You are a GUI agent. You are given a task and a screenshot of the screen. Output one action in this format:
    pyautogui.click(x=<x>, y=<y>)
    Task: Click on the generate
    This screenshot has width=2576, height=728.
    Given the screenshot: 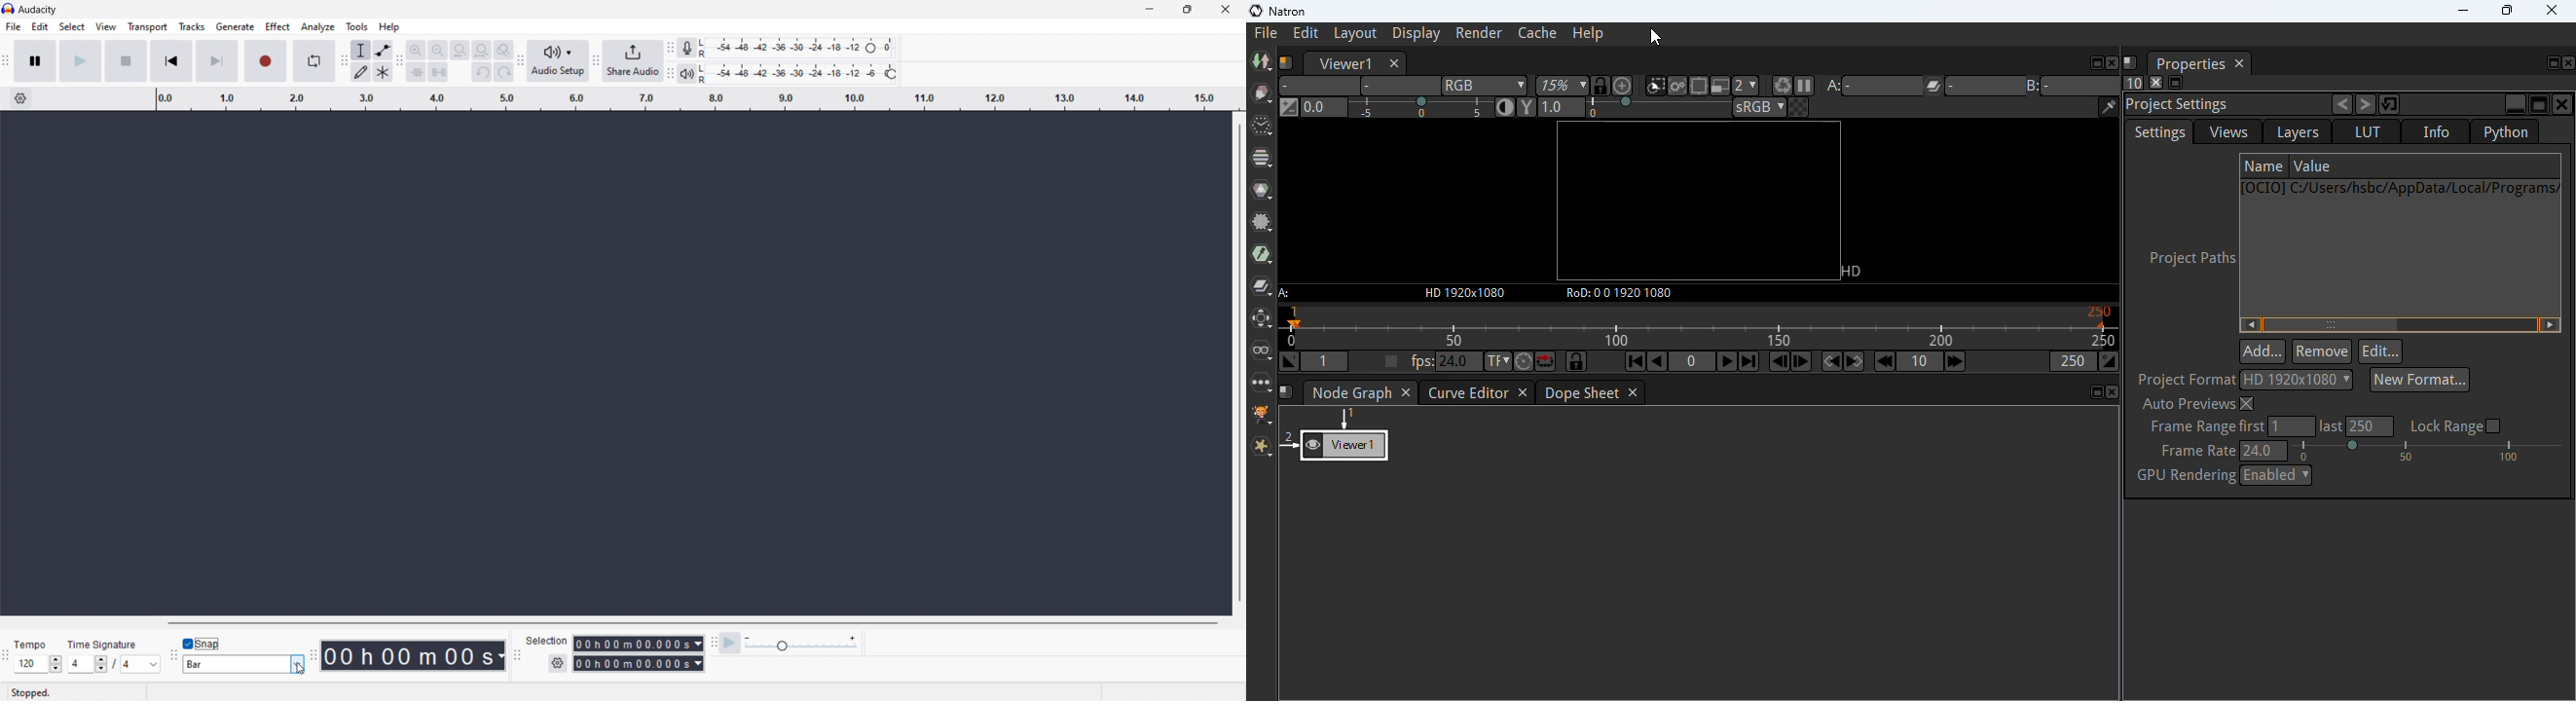 What is the action you would take?
    pyautogui.click(x=236, y=27)
    